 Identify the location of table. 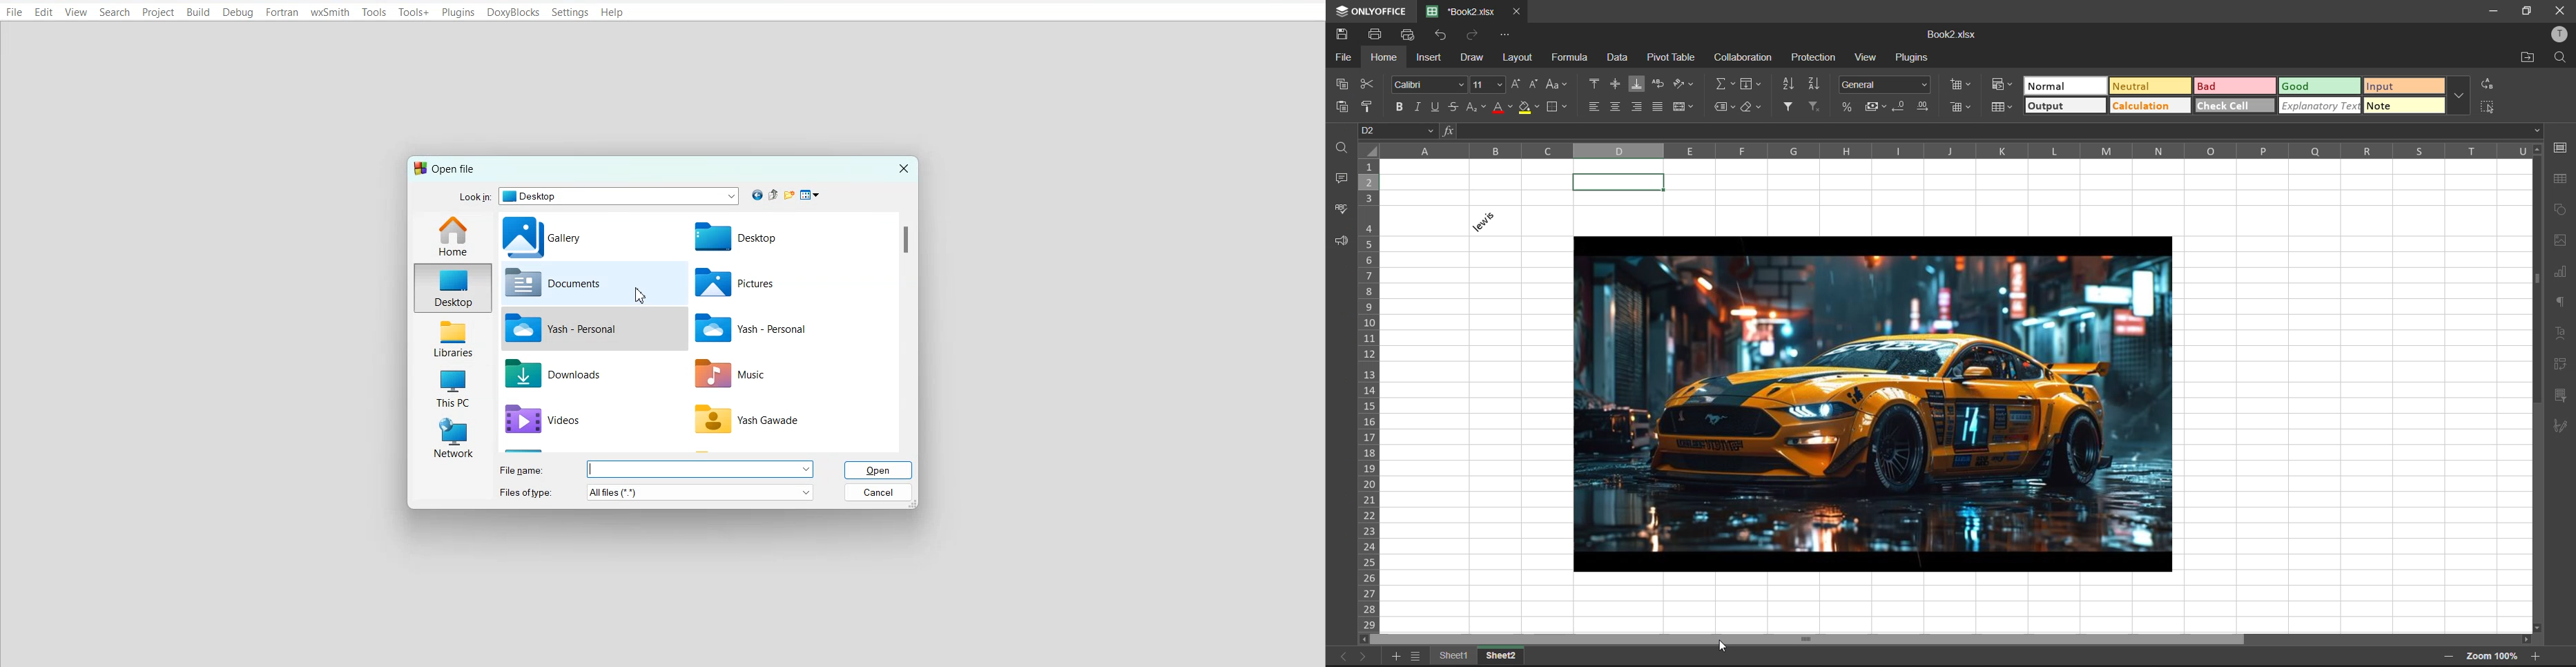
(2561, 180).